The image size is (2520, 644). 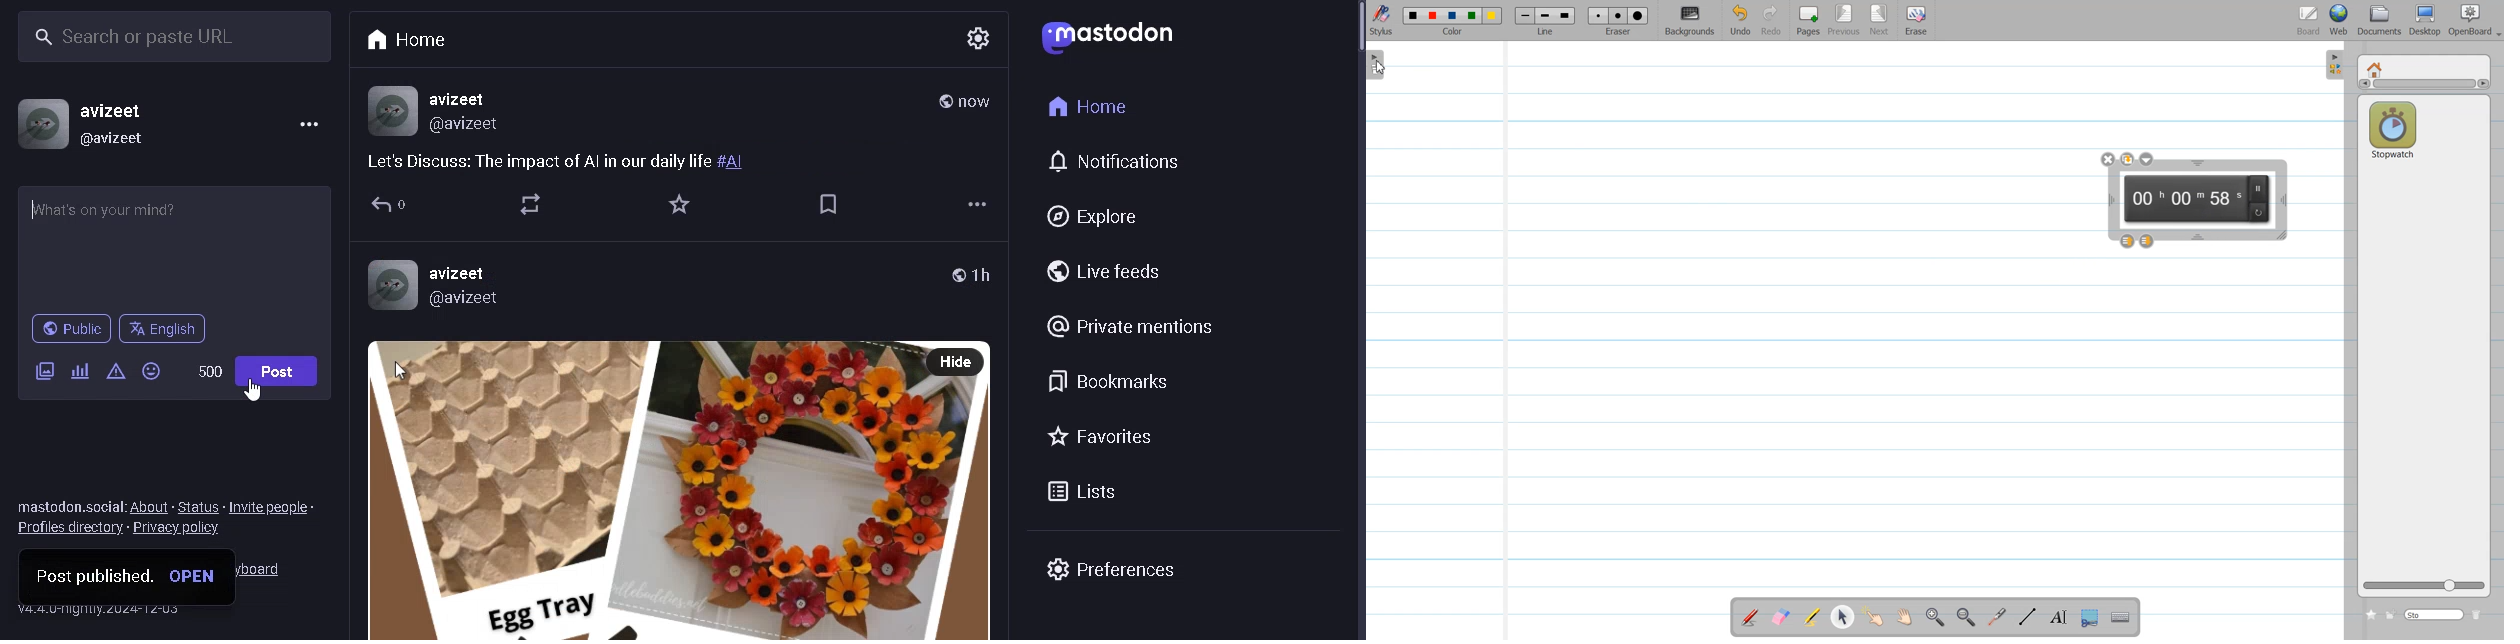 What do you see at coordinates (468, 99) in the screenshot?
I see `username` at bounding box center [468, 99].